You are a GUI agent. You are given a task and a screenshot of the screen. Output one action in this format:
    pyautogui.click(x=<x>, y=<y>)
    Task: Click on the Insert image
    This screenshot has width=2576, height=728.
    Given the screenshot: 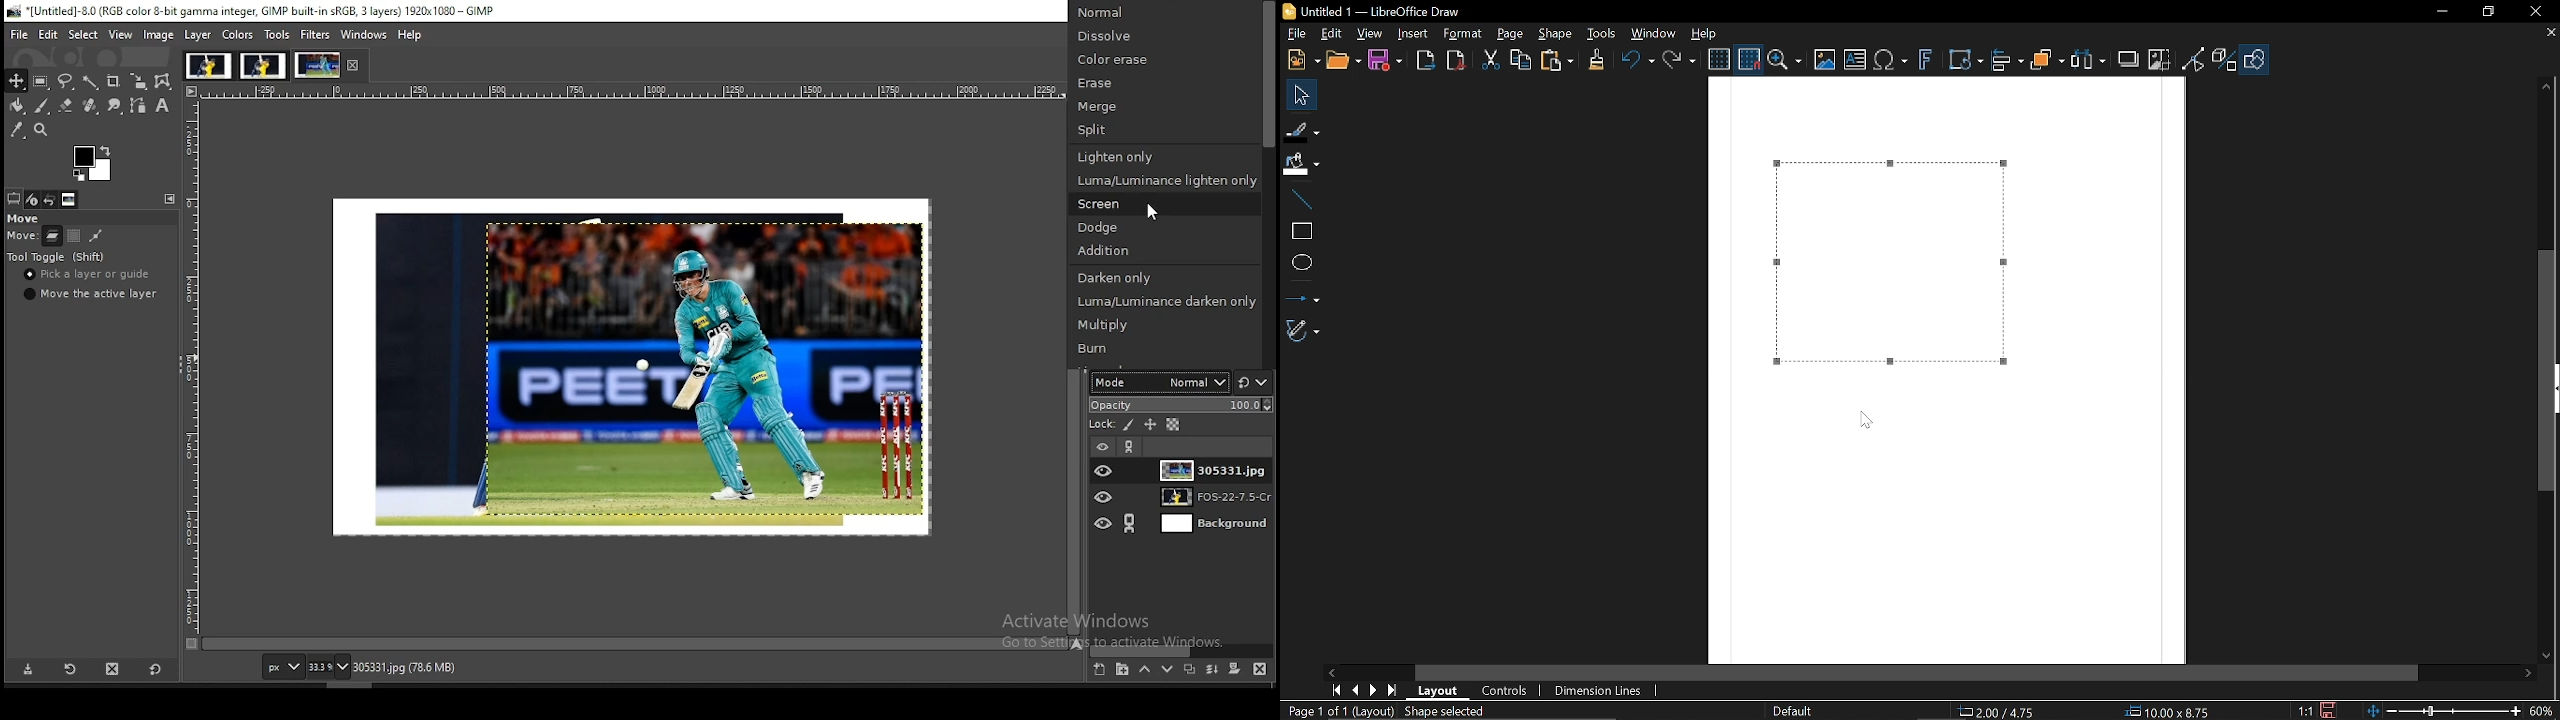 What is the action you would take?
    pyautogui.click(x=1823, y=61)
    